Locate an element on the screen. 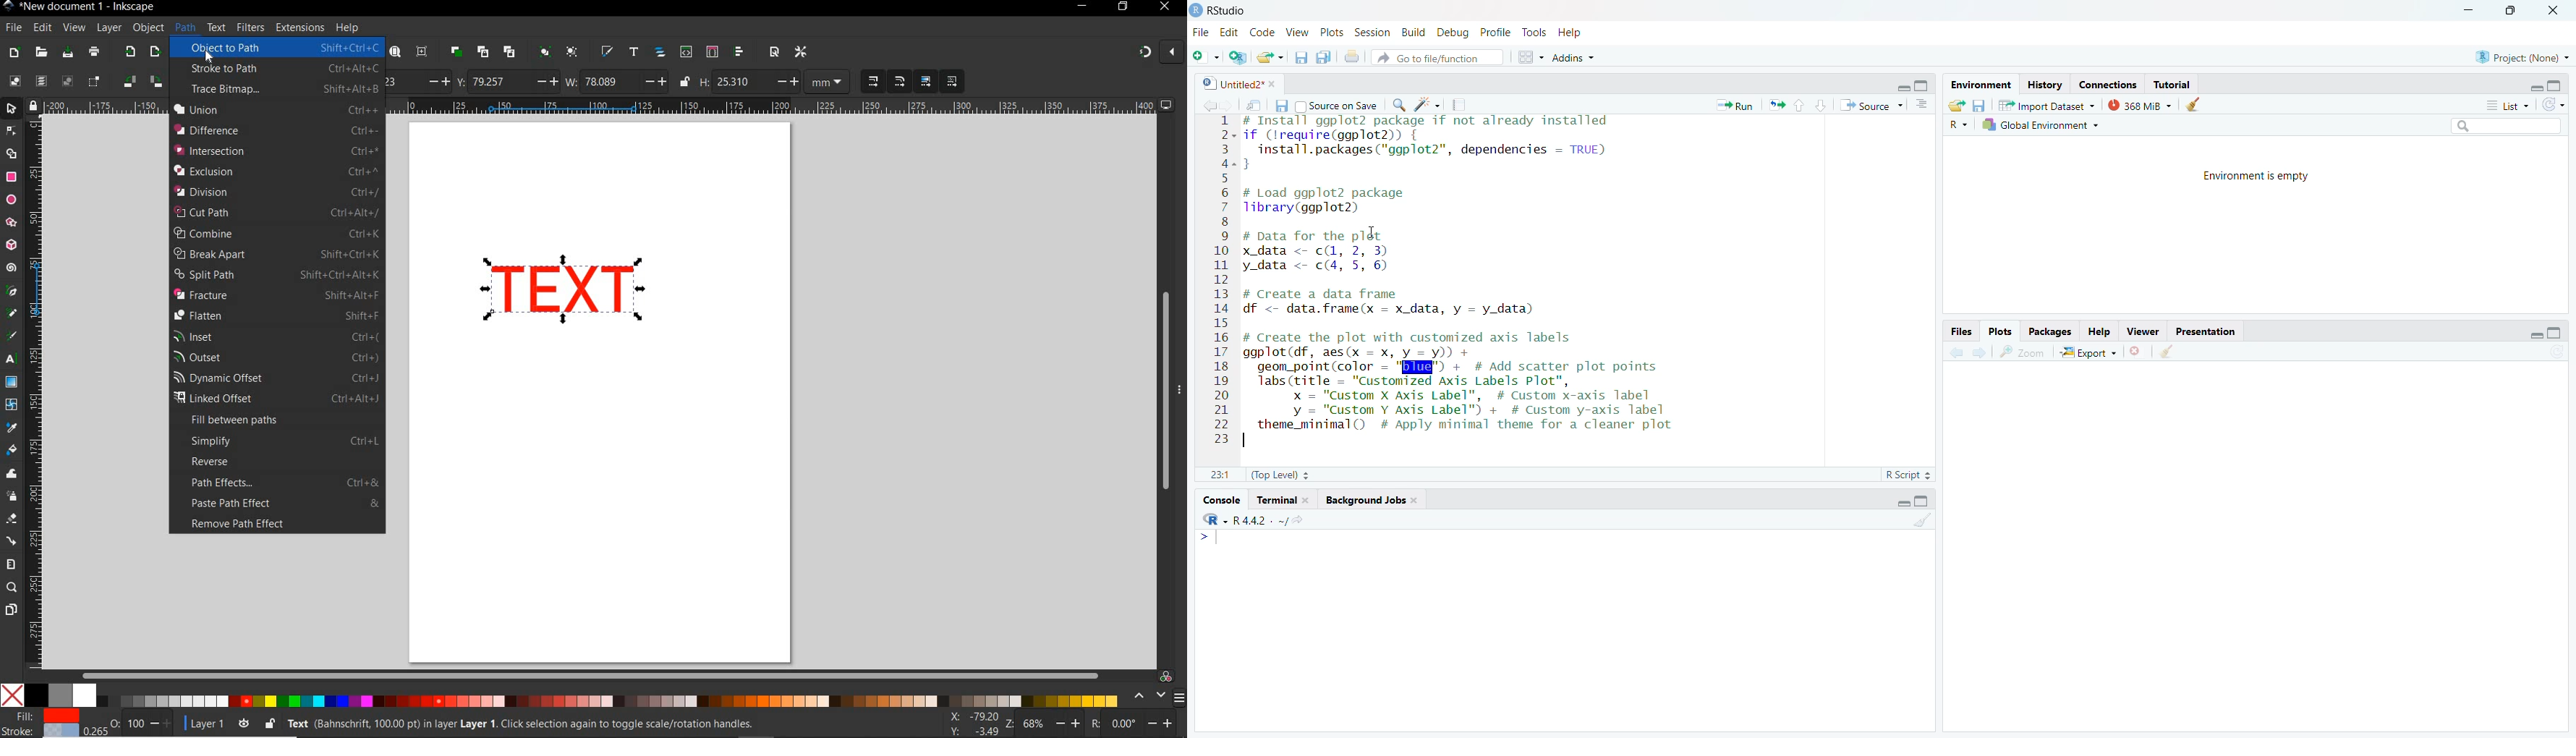  OPEN DOCUMENT PROPERTIES is located at coordinates (774, 52).